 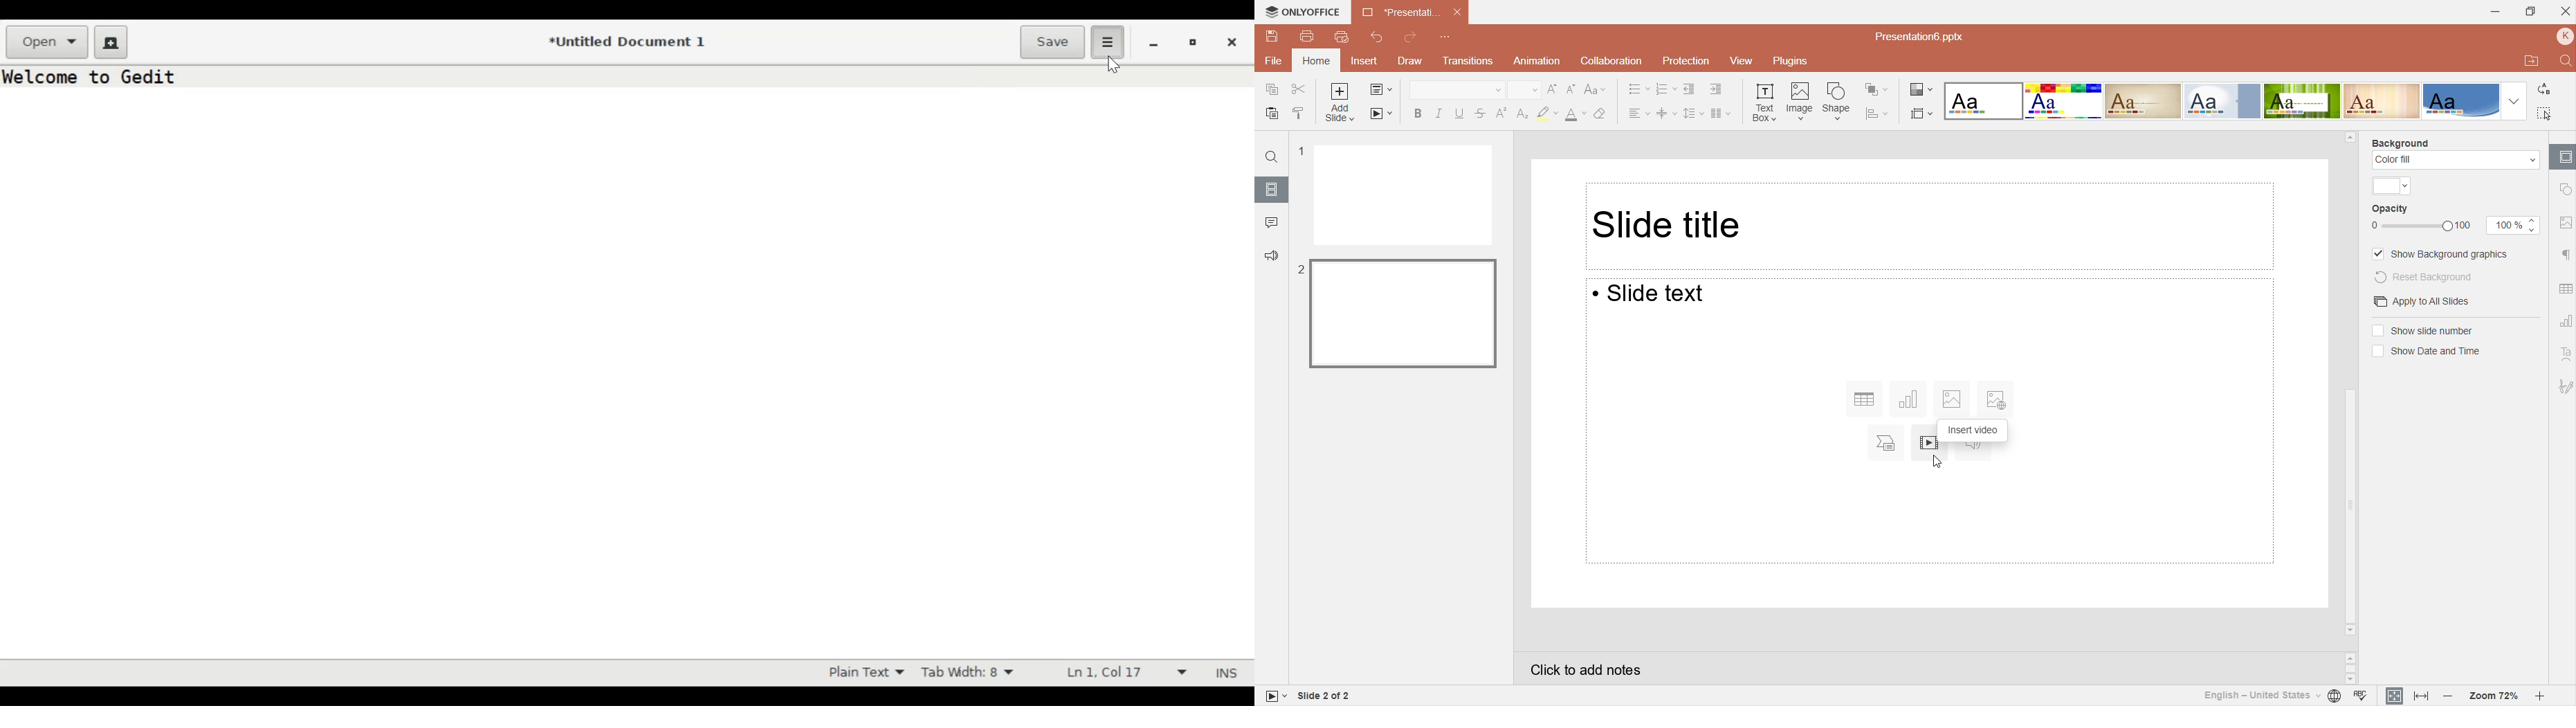 I want to click on Official, so click(x=2222, y=101).